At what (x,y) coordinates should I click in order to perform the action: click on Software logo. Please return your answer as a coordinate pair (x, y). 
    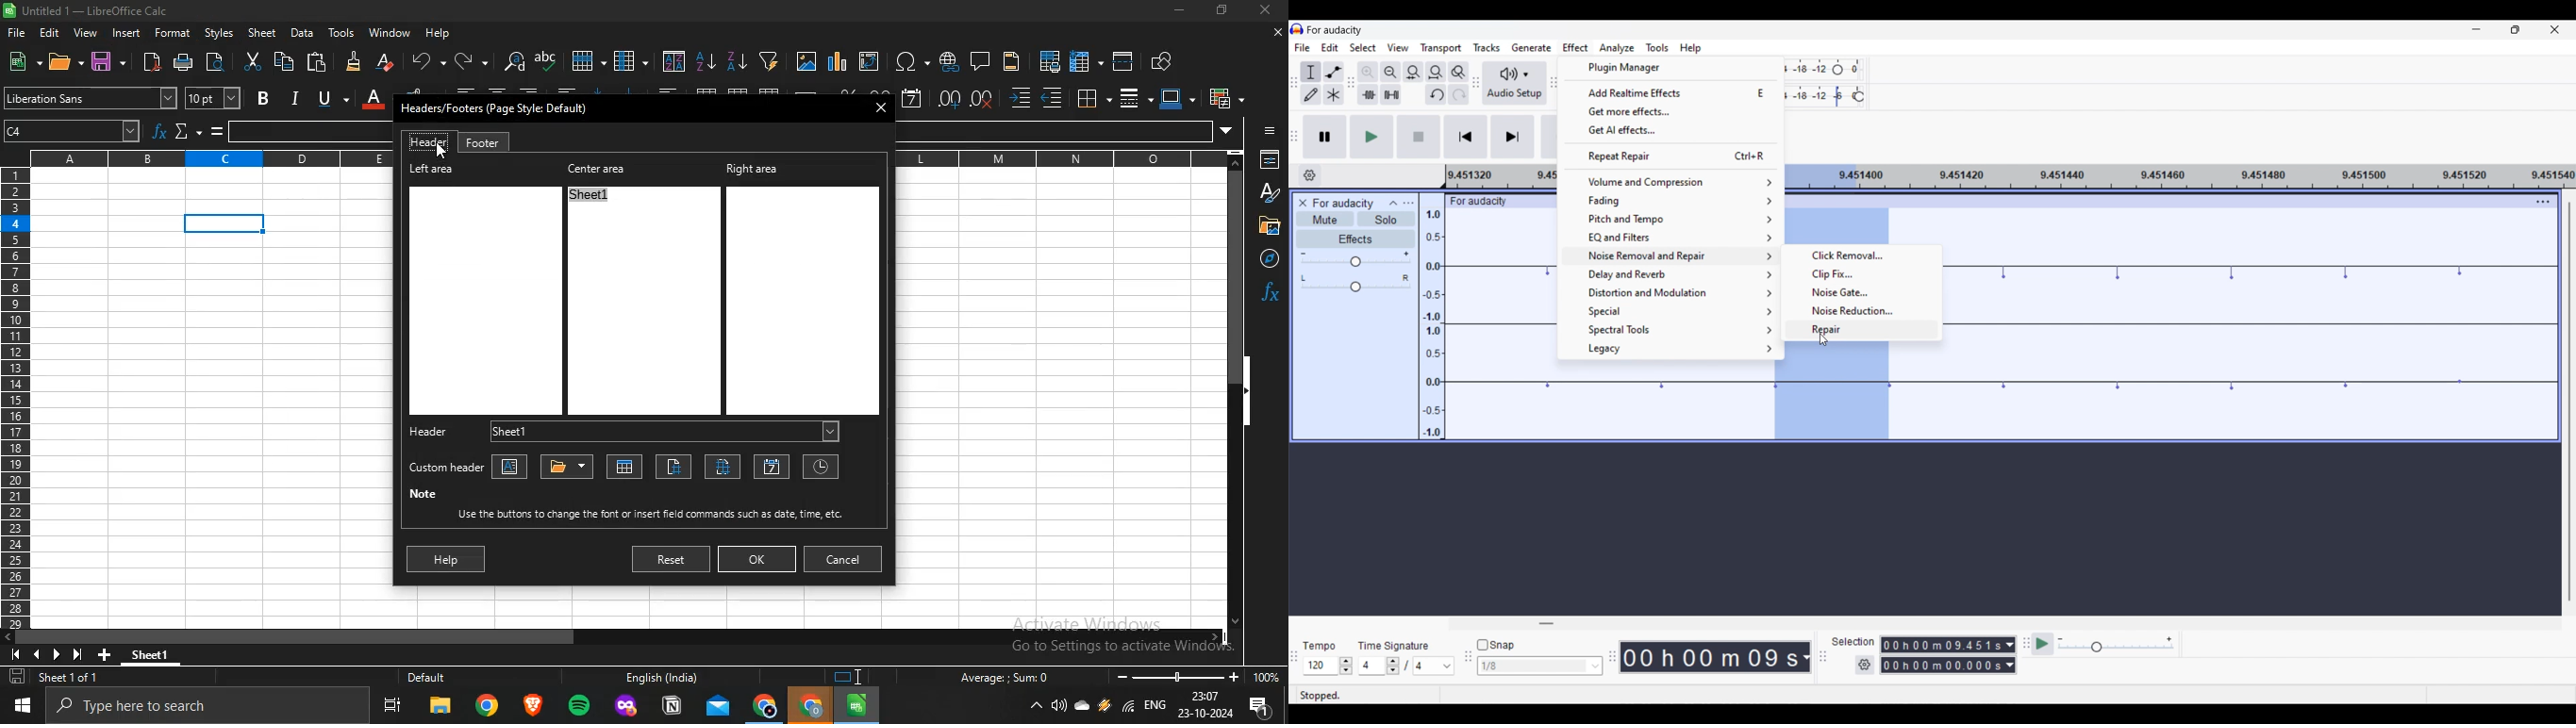
    Looking at the image, I should click on (1297, 29).